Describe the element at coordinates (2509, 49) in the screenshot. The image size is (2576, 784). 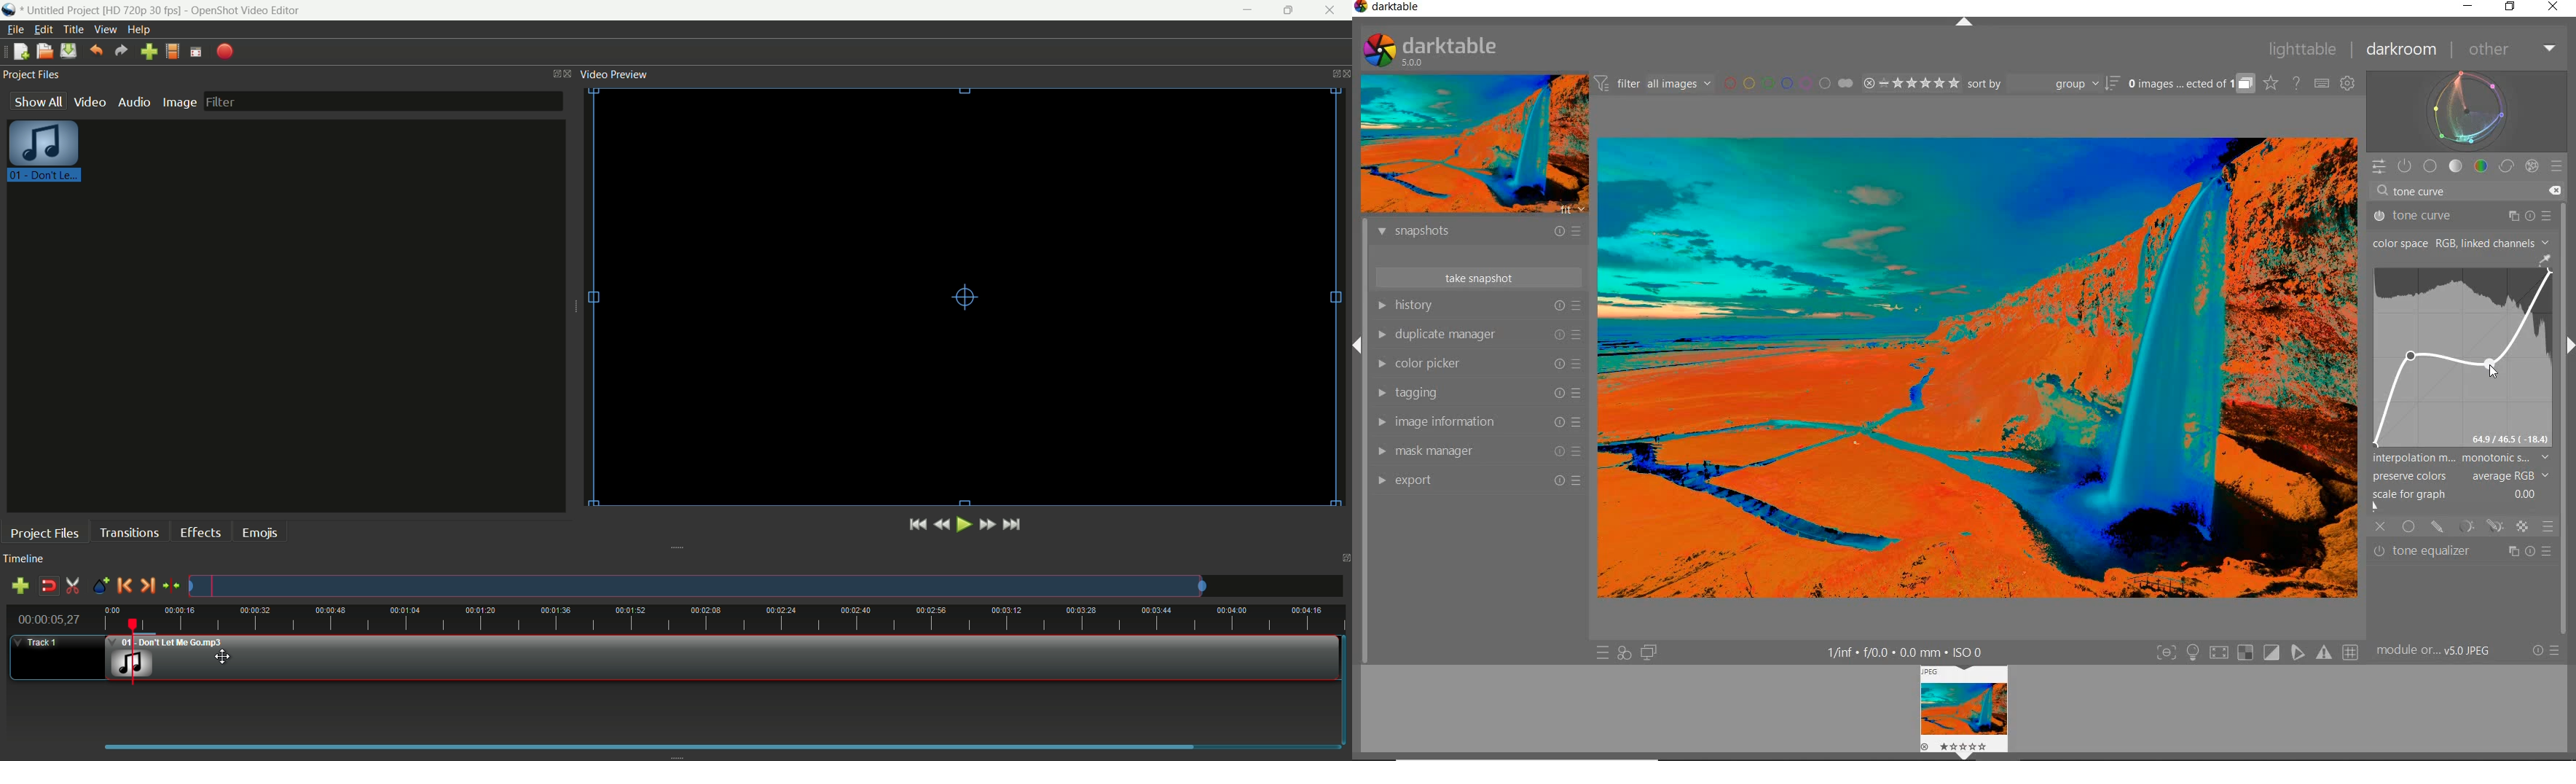
I see `other` at that location.